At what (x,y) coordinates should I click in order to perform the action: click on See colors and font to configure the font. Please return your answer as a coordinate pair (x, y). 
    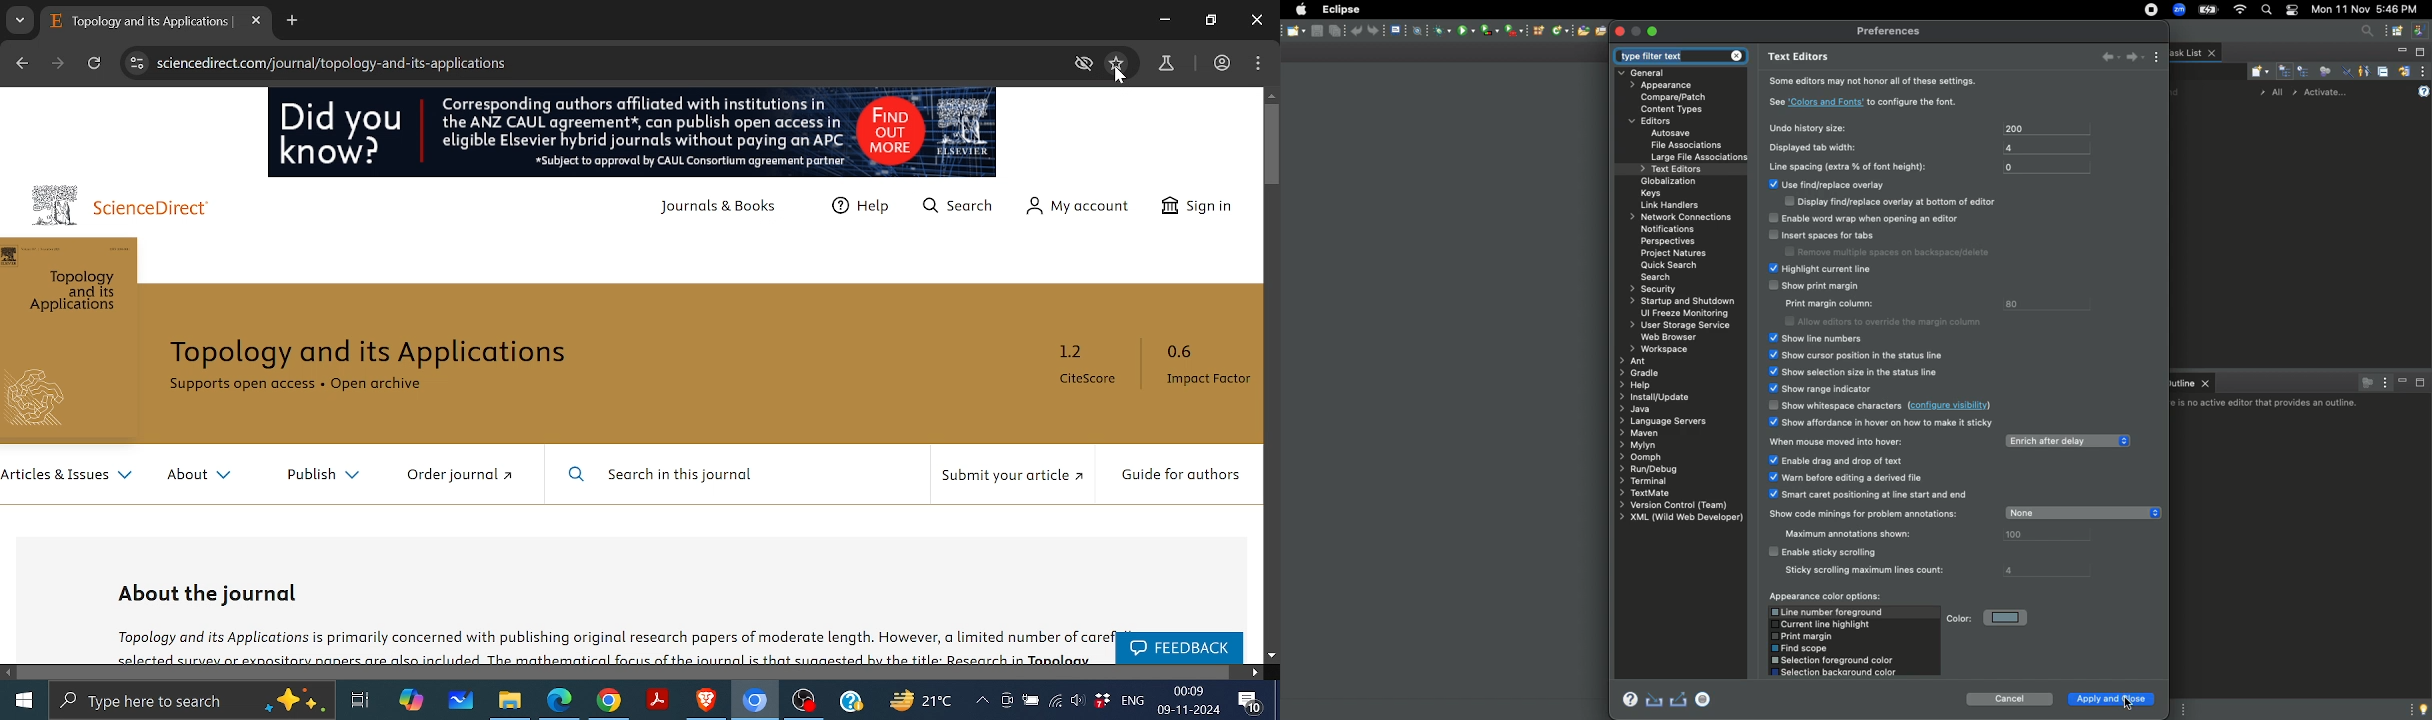
    Looking at the image, I should click on (1865, 102).